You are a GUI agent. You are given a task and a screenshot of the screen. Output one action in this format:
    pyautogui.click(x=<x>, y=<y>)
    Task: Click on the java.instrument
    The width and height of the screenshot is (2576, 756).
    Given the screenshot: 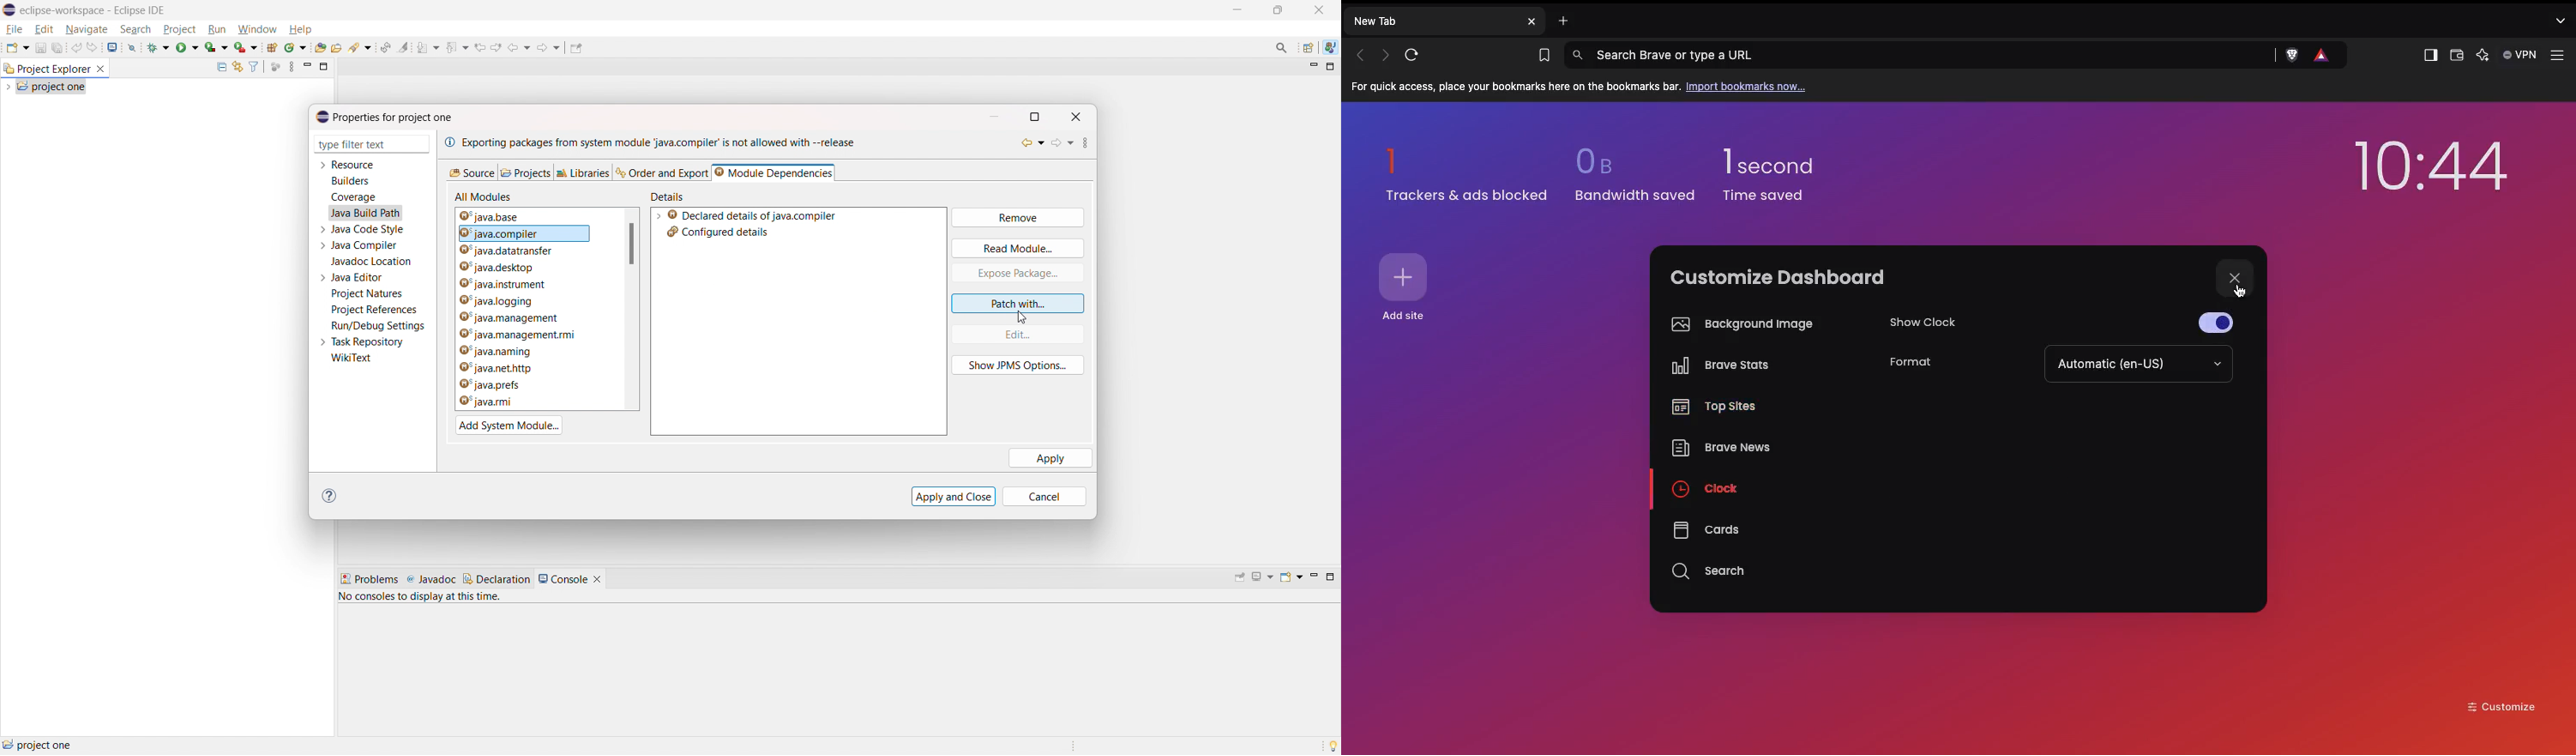 What is the action you would take?
    pyautogui.click(x=530, y=283)
    